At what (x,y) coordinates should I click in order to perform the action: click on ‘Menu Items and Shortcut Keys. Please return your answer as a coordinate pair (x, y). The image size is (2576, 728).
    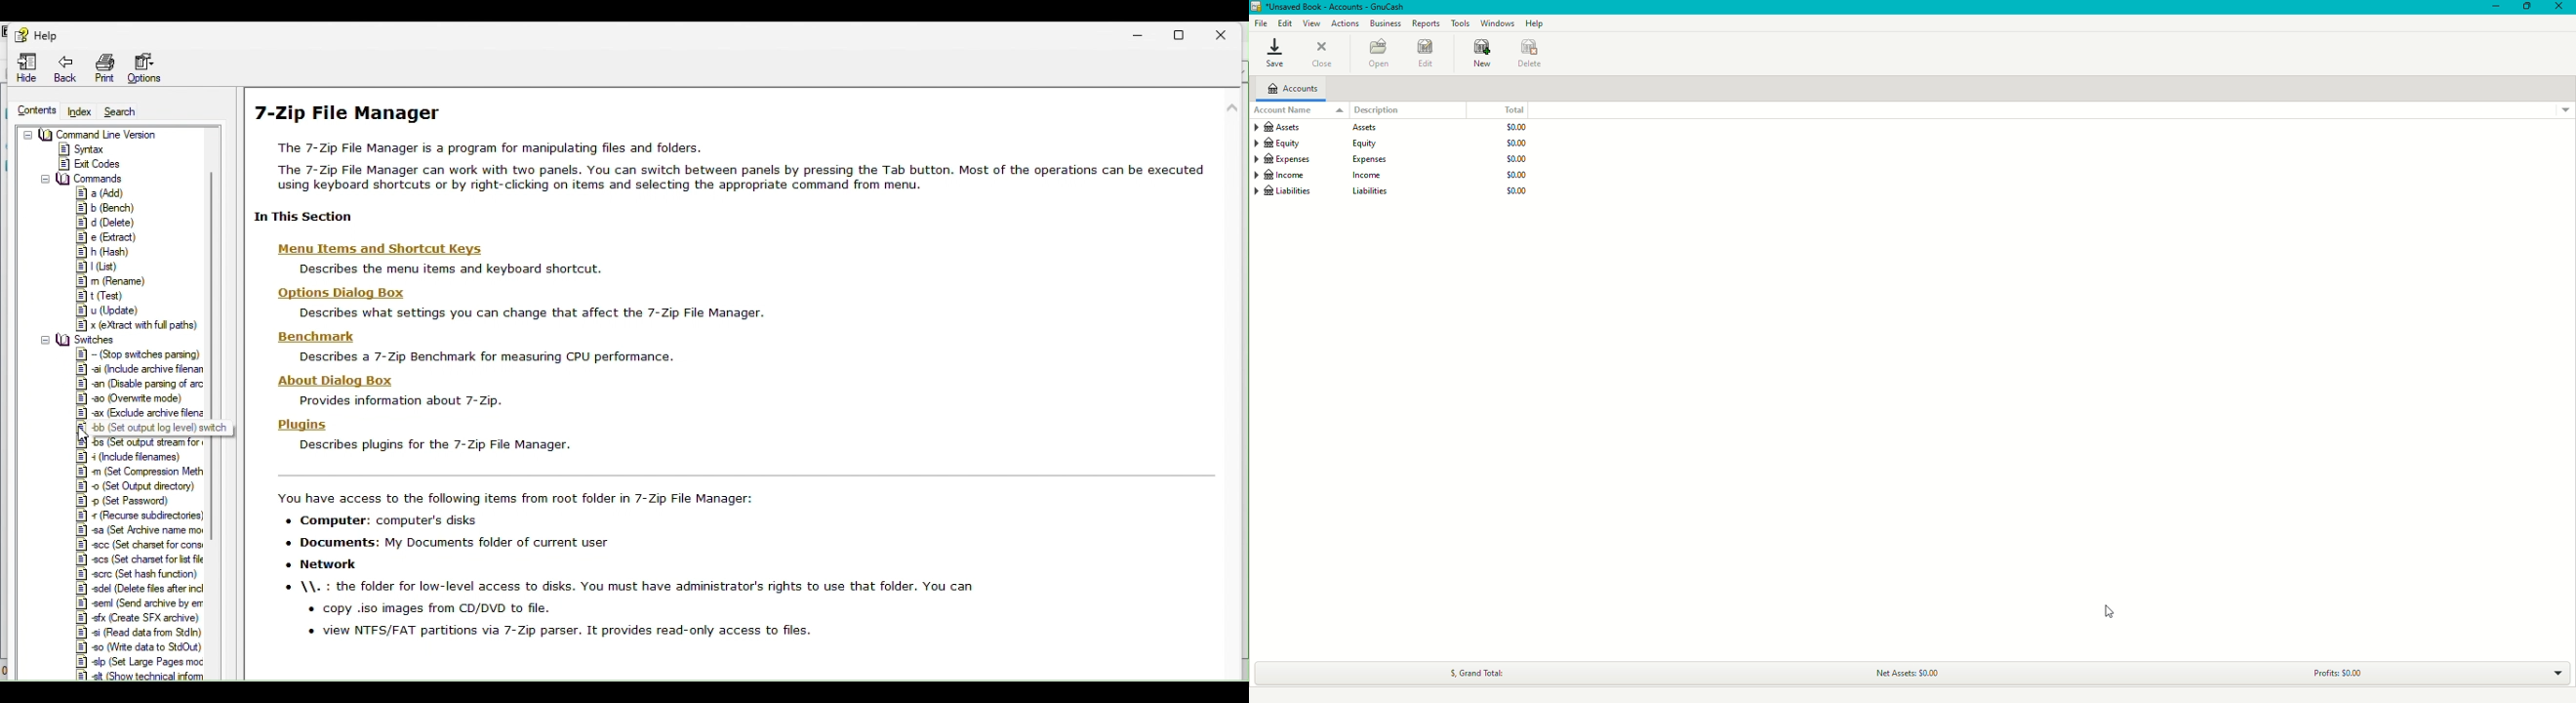
    Looking at the image, I should click on (374, 249).